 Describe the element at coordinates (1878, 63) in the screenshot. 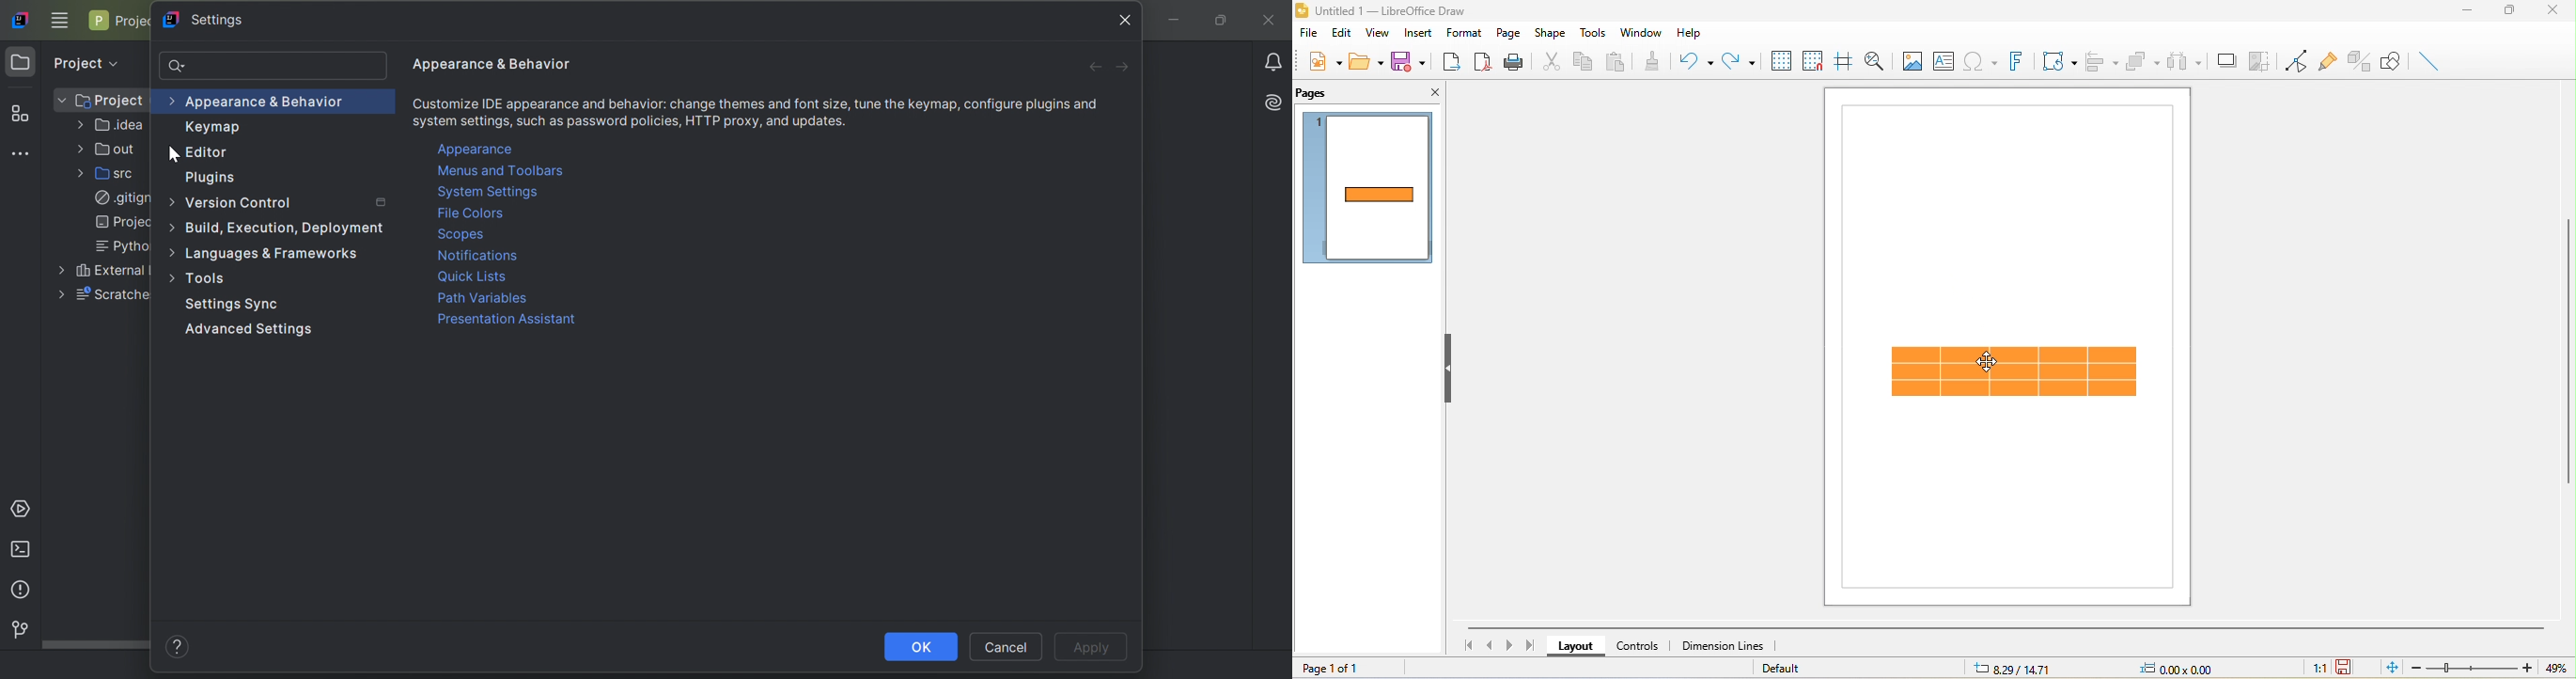

I see `zoom and pan` at that location.